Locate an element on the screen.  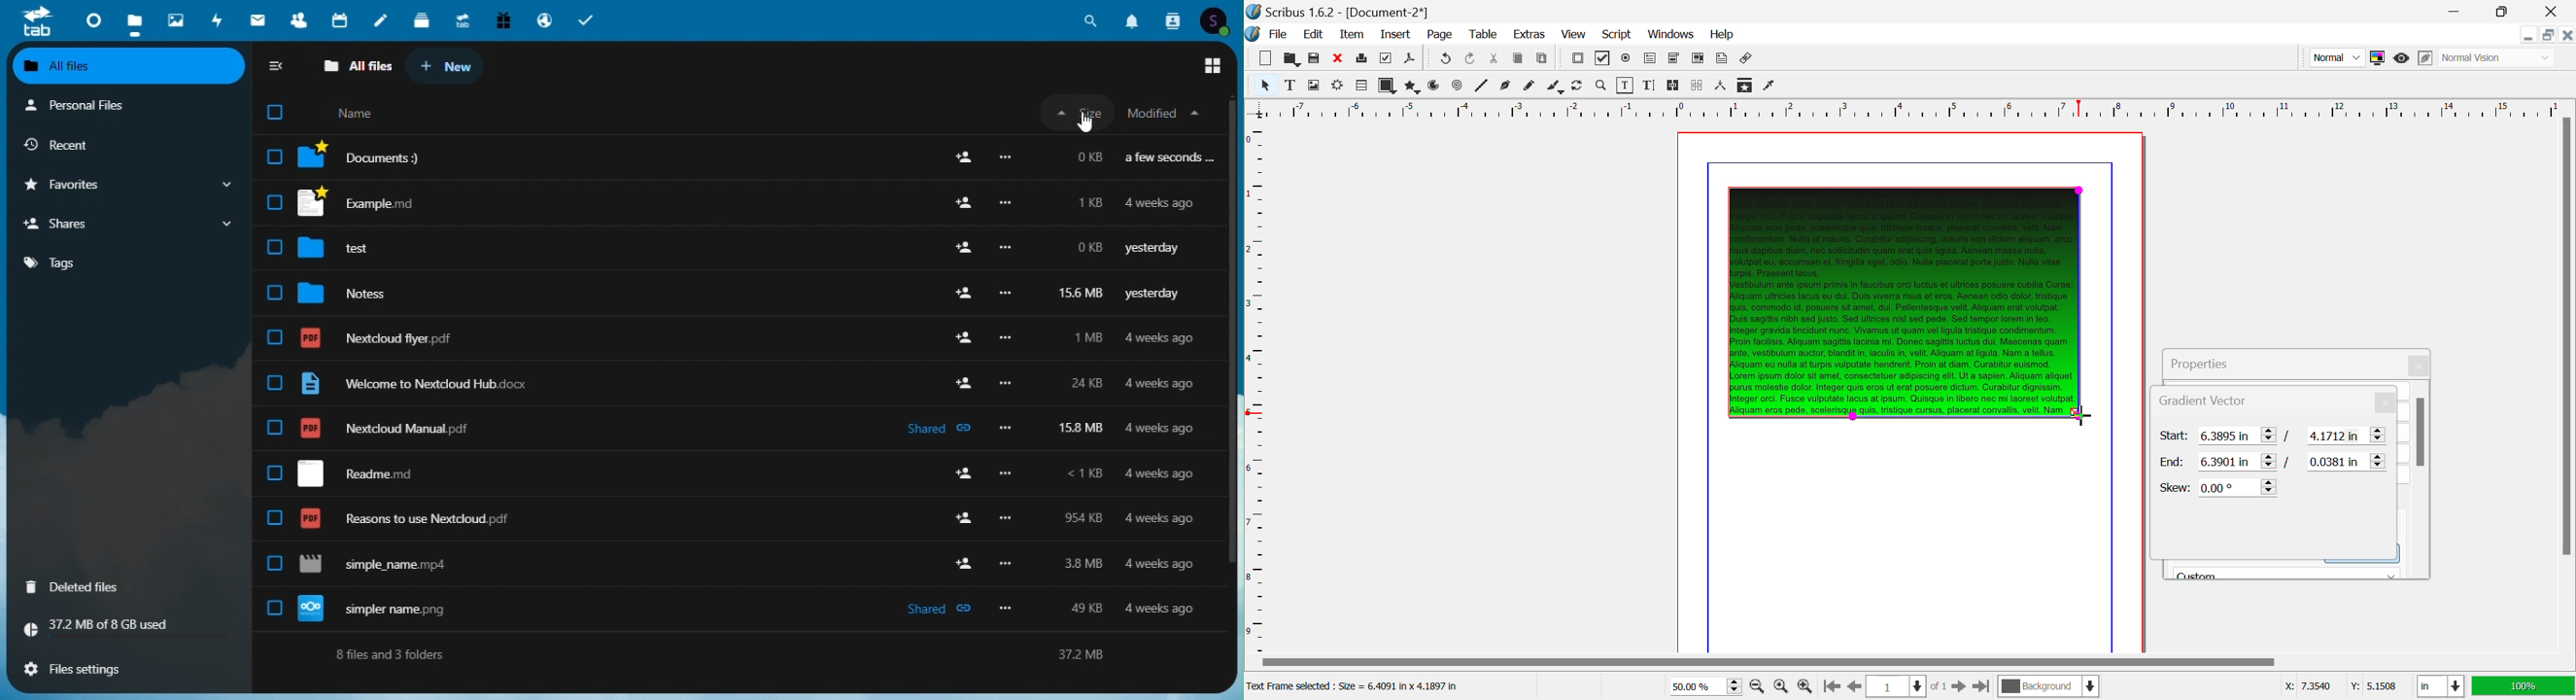
test is located at coordinates (730, 247).